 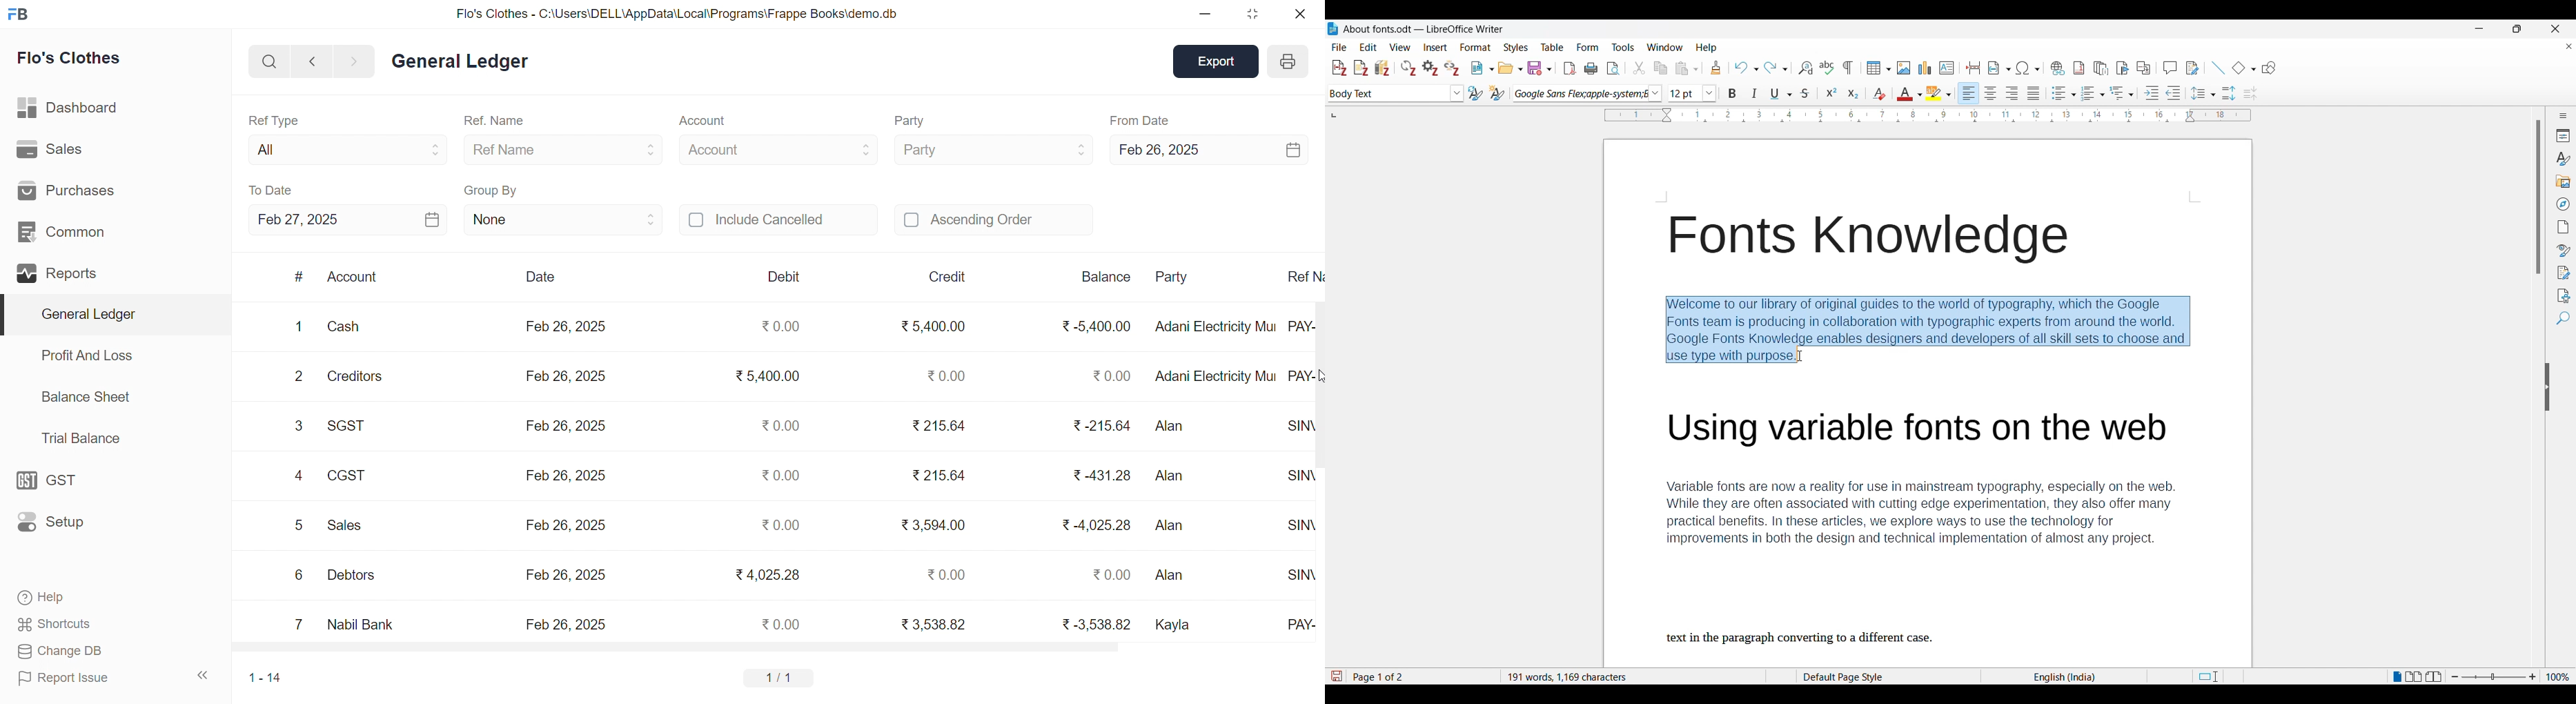 What do you see at coordinates (348, 219) in the screenshot?
I see `Feb 27, 2025` at bounding box center [348, 219].